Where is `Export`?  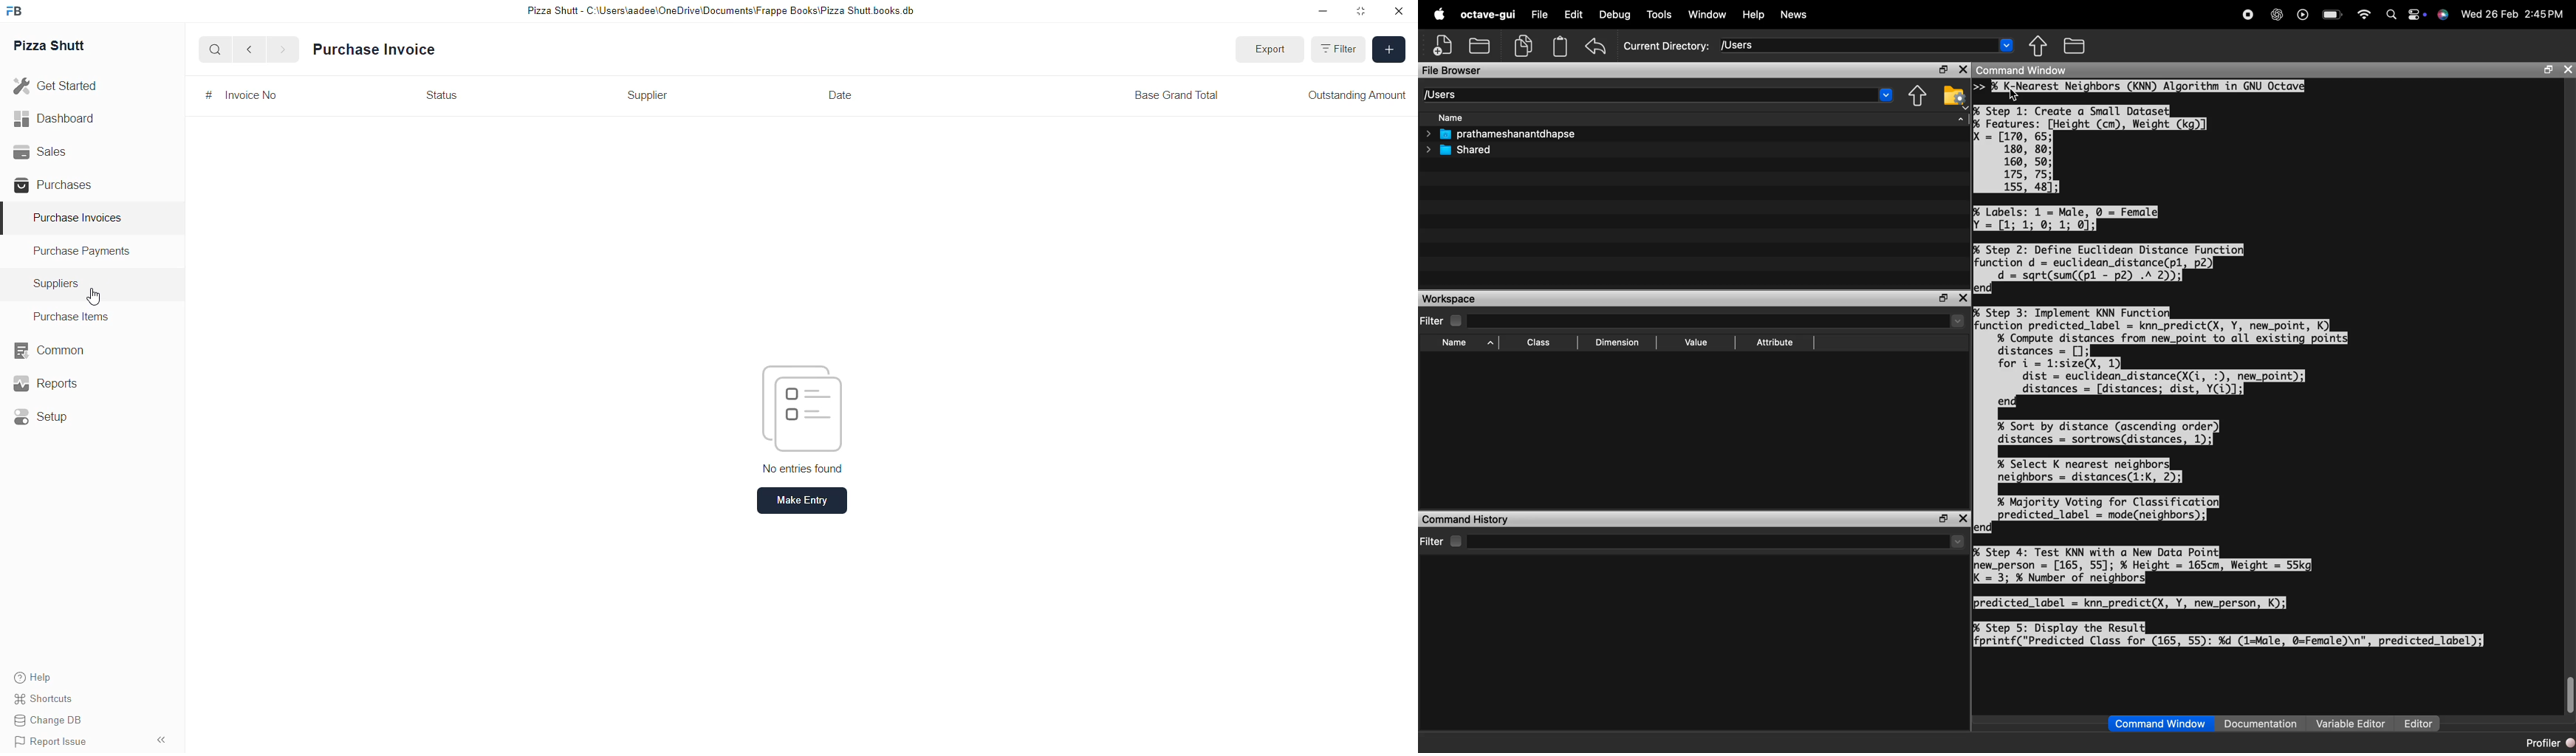 Export is located at coordinates (1268, 50).